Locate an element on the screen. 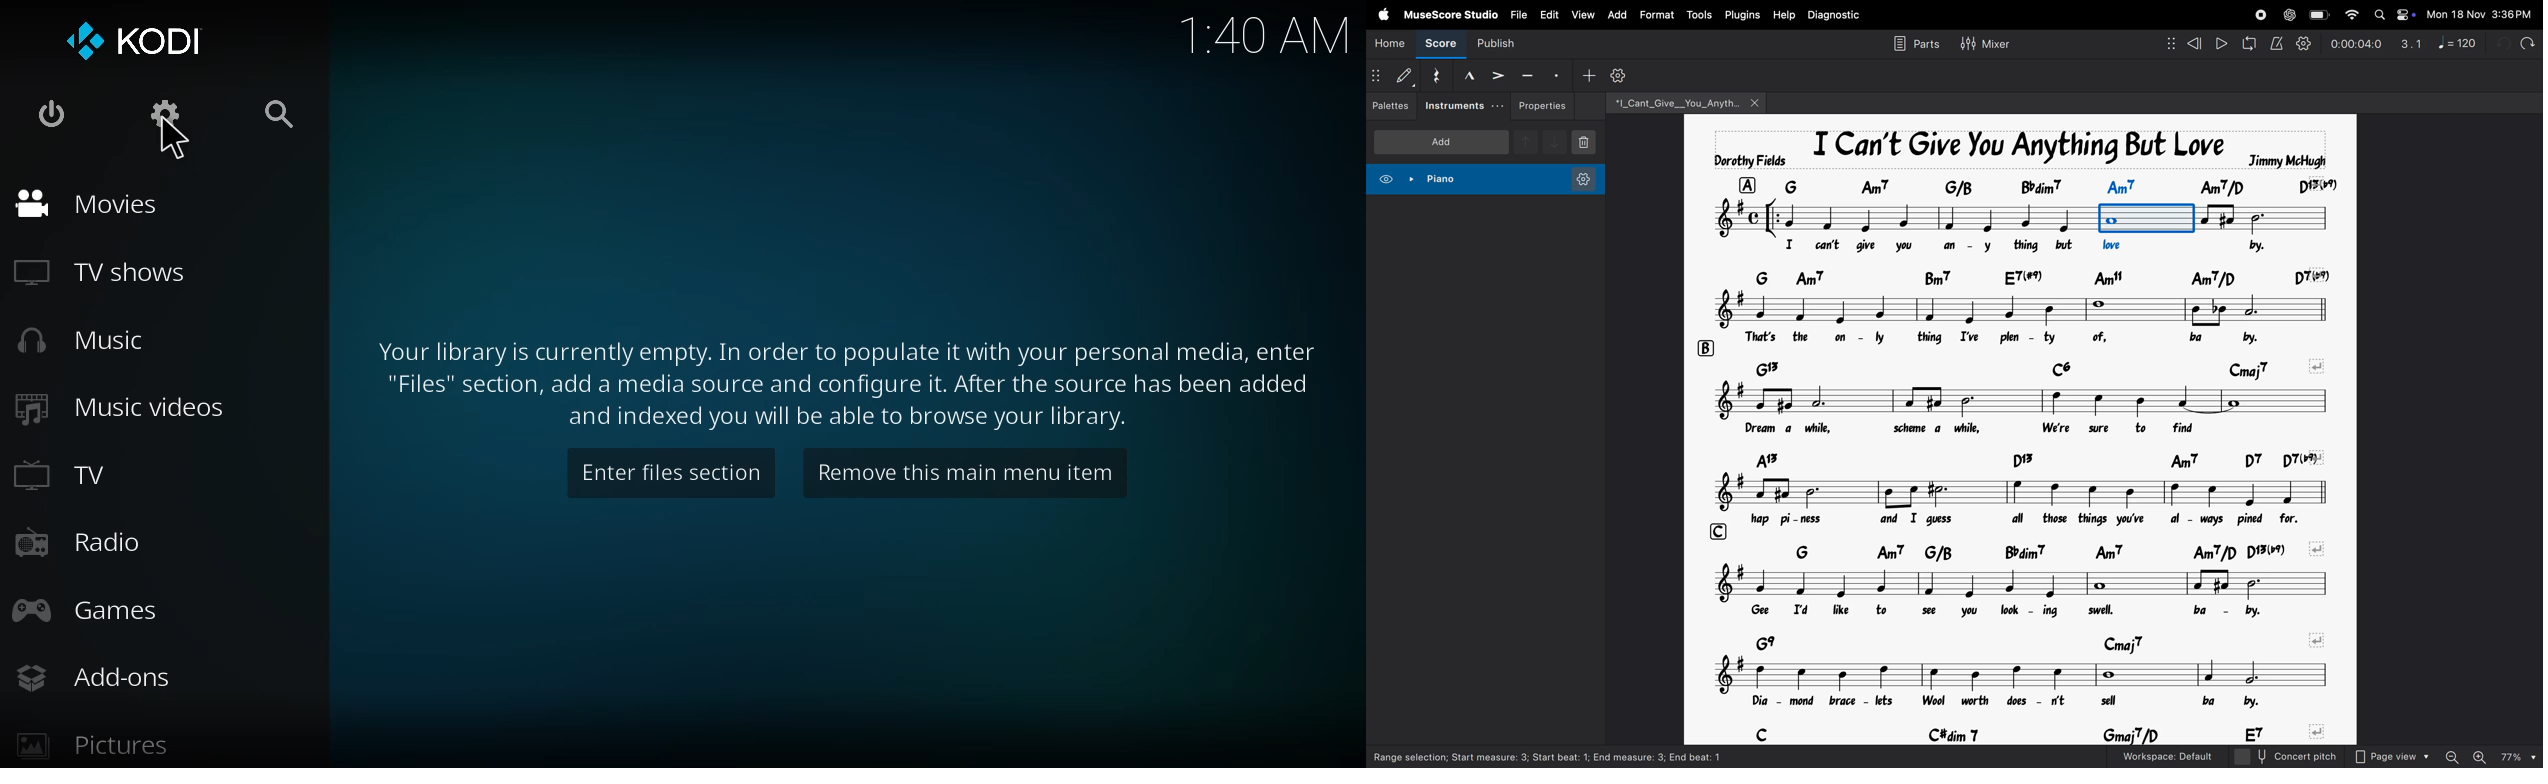  battery is located at coordinates (2318, 14).